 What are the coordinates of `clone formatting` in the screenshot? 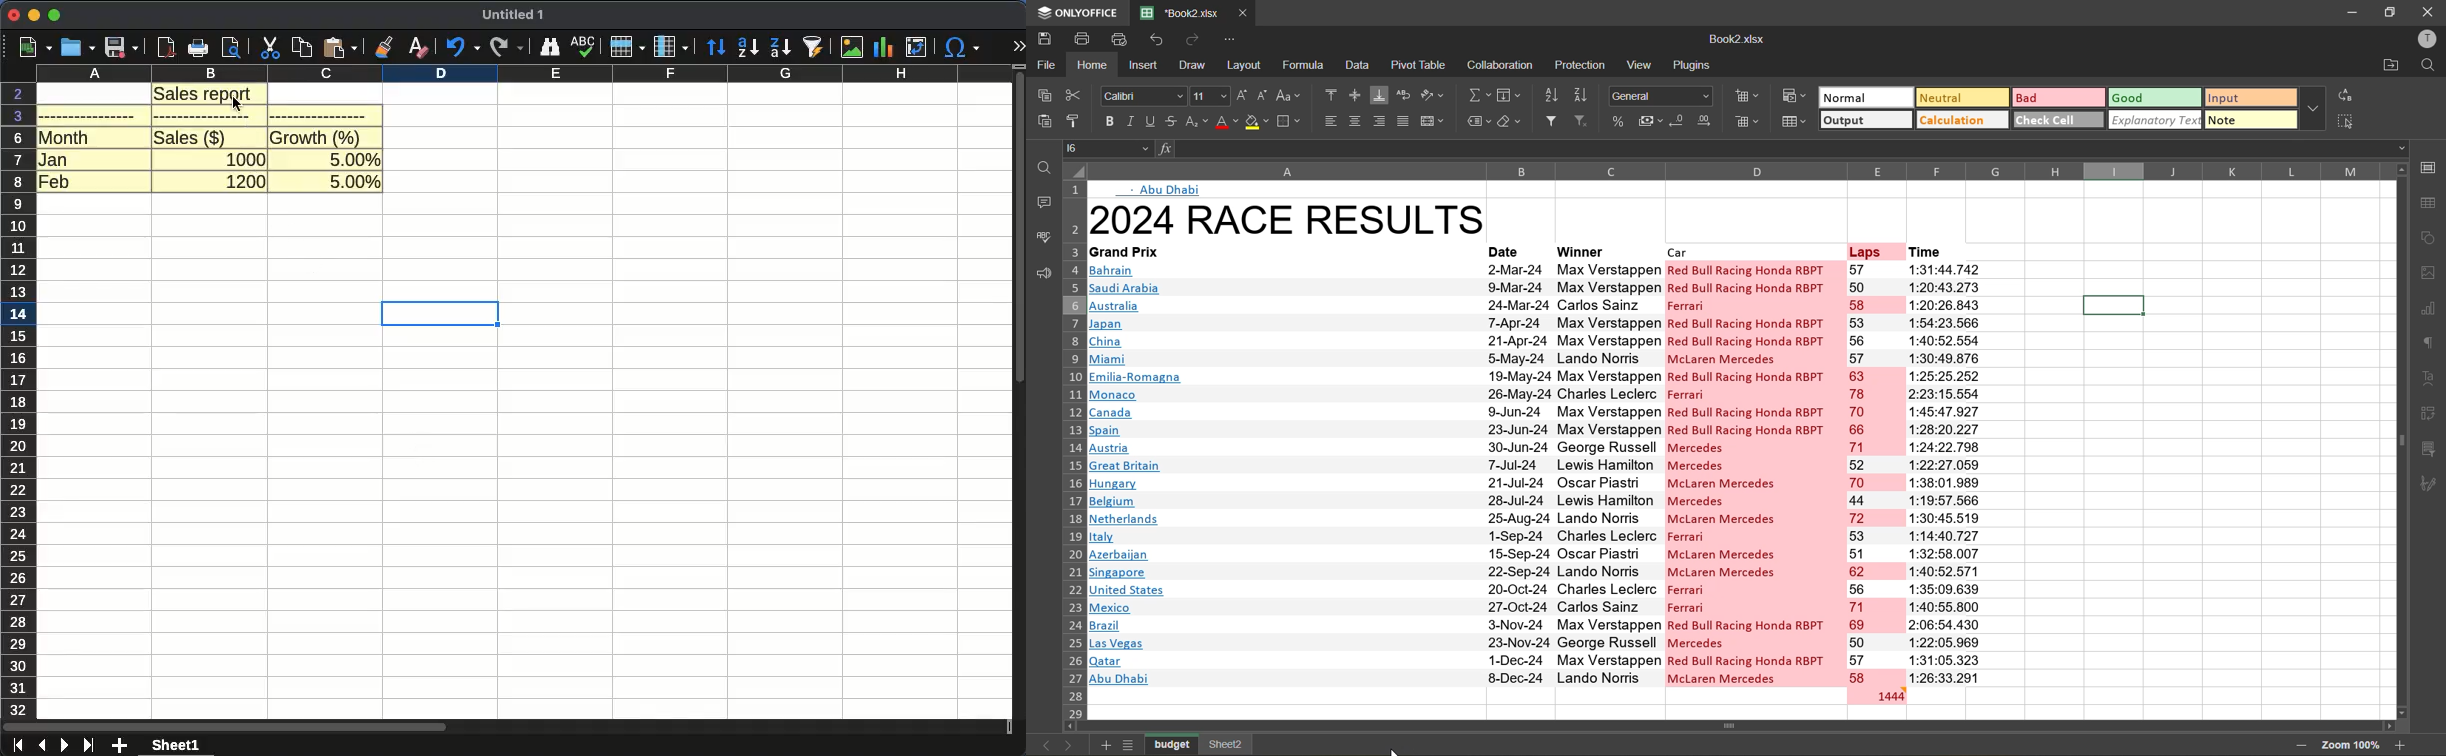 It's located at (383, 47).